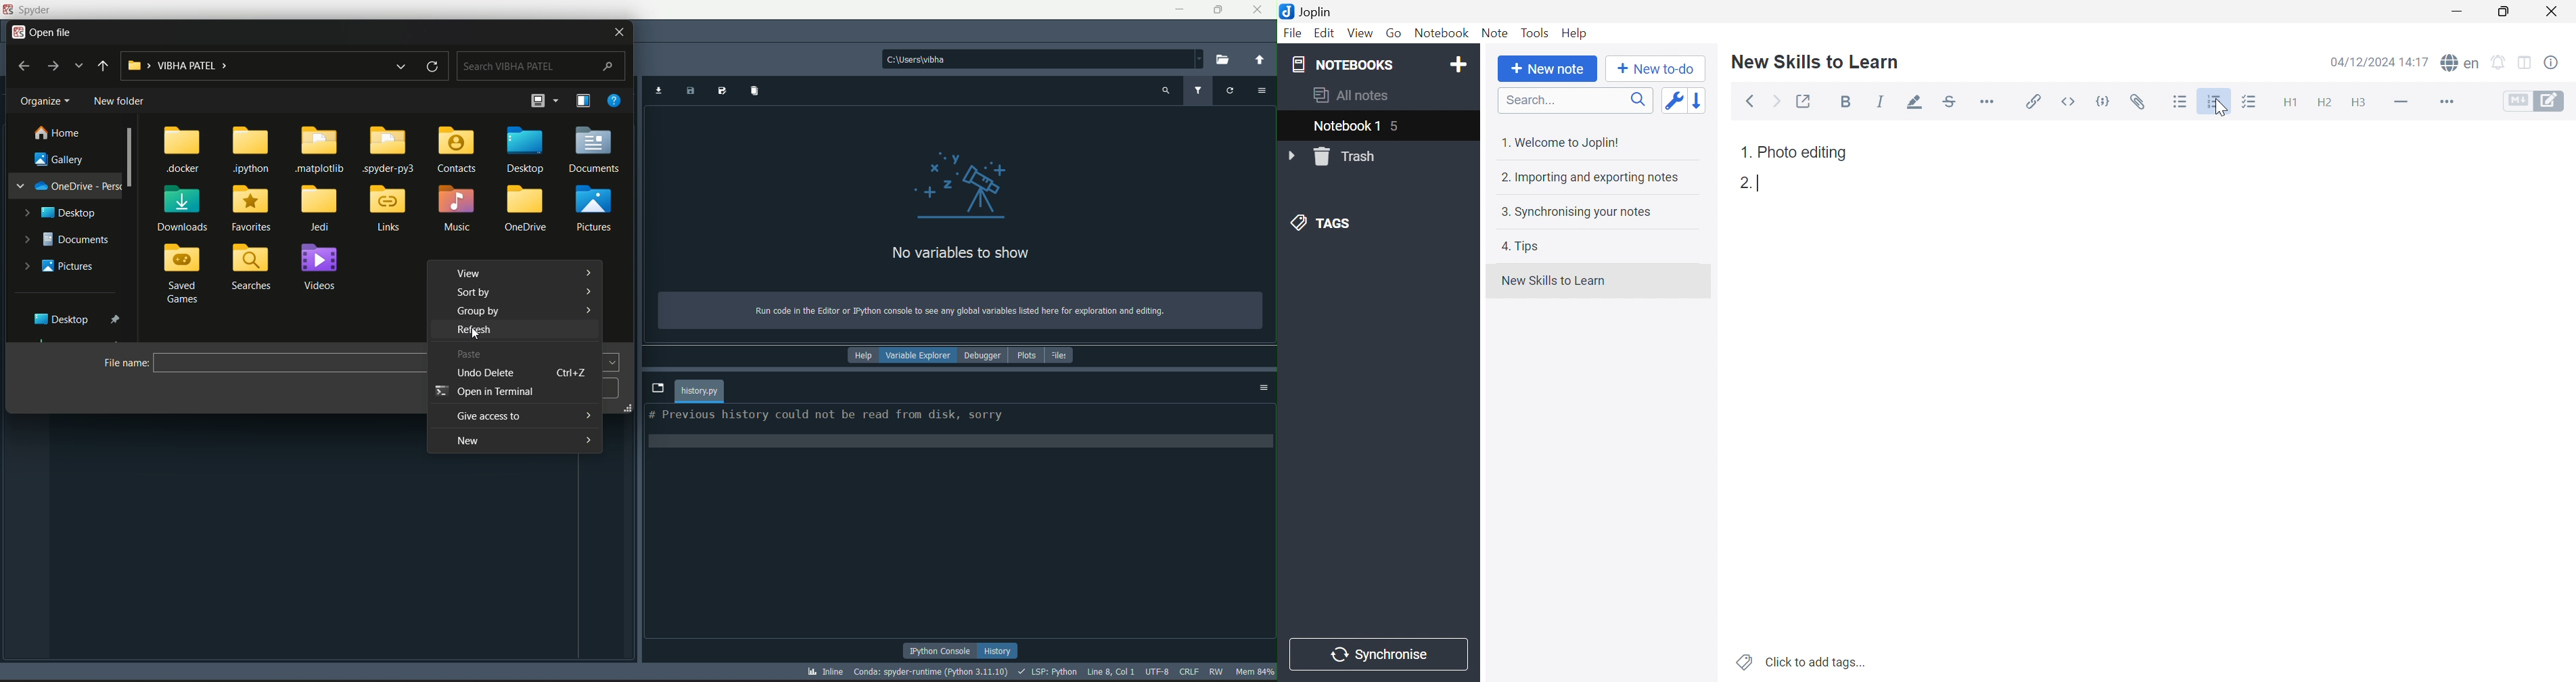 The width and height of the screenshot is (2576, 700). What do you see at coordinates (1950, 102) in the screenshot?
I see `Strikethrough` at bounding box center [1950, 102].